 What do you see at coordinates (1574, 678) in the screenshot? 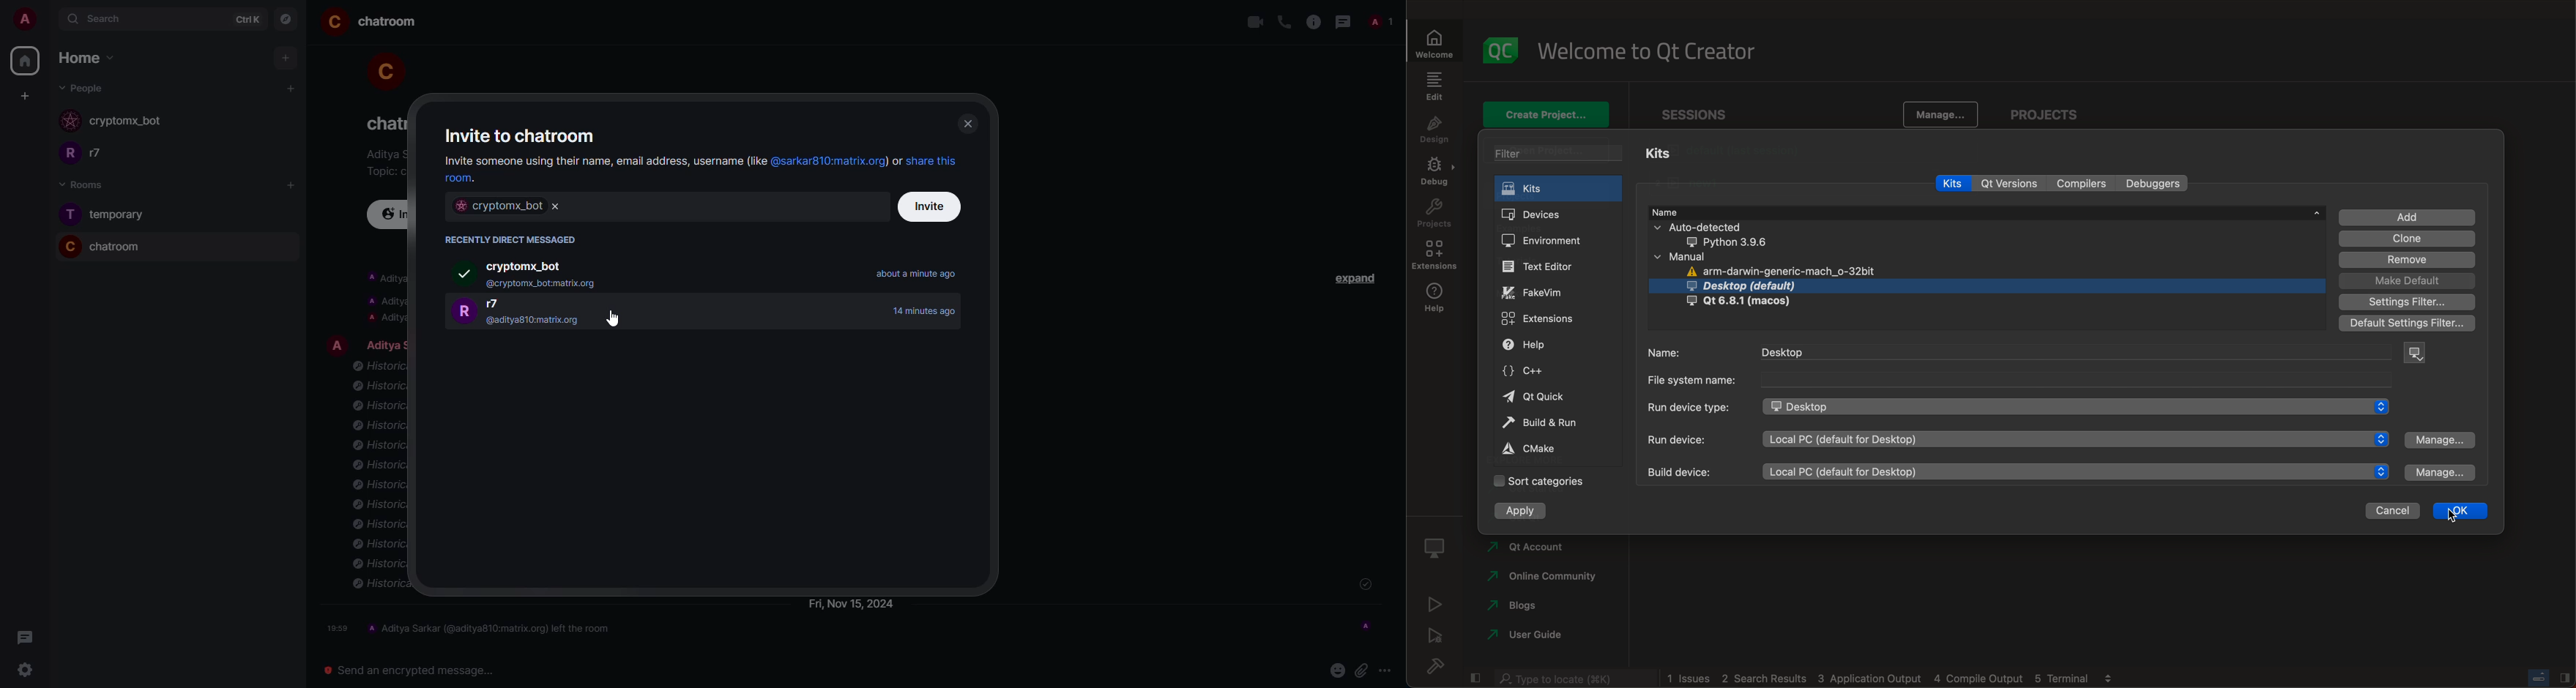
I see `Type to locate (K)` at bounding box center [1574, 678].